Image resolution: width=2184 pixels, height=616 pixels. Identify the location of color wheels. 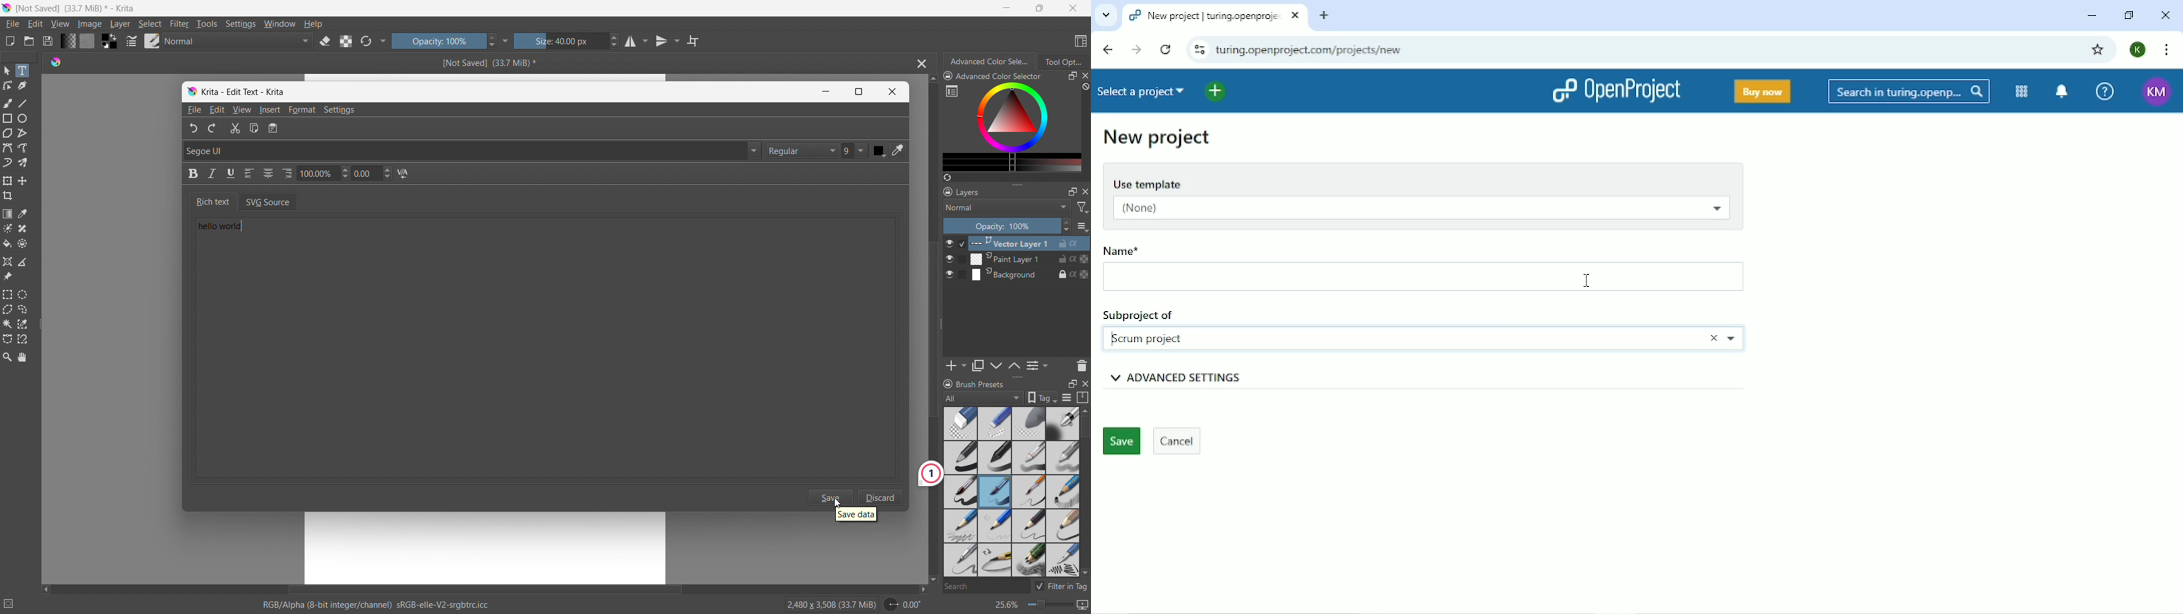
(1013, 117).